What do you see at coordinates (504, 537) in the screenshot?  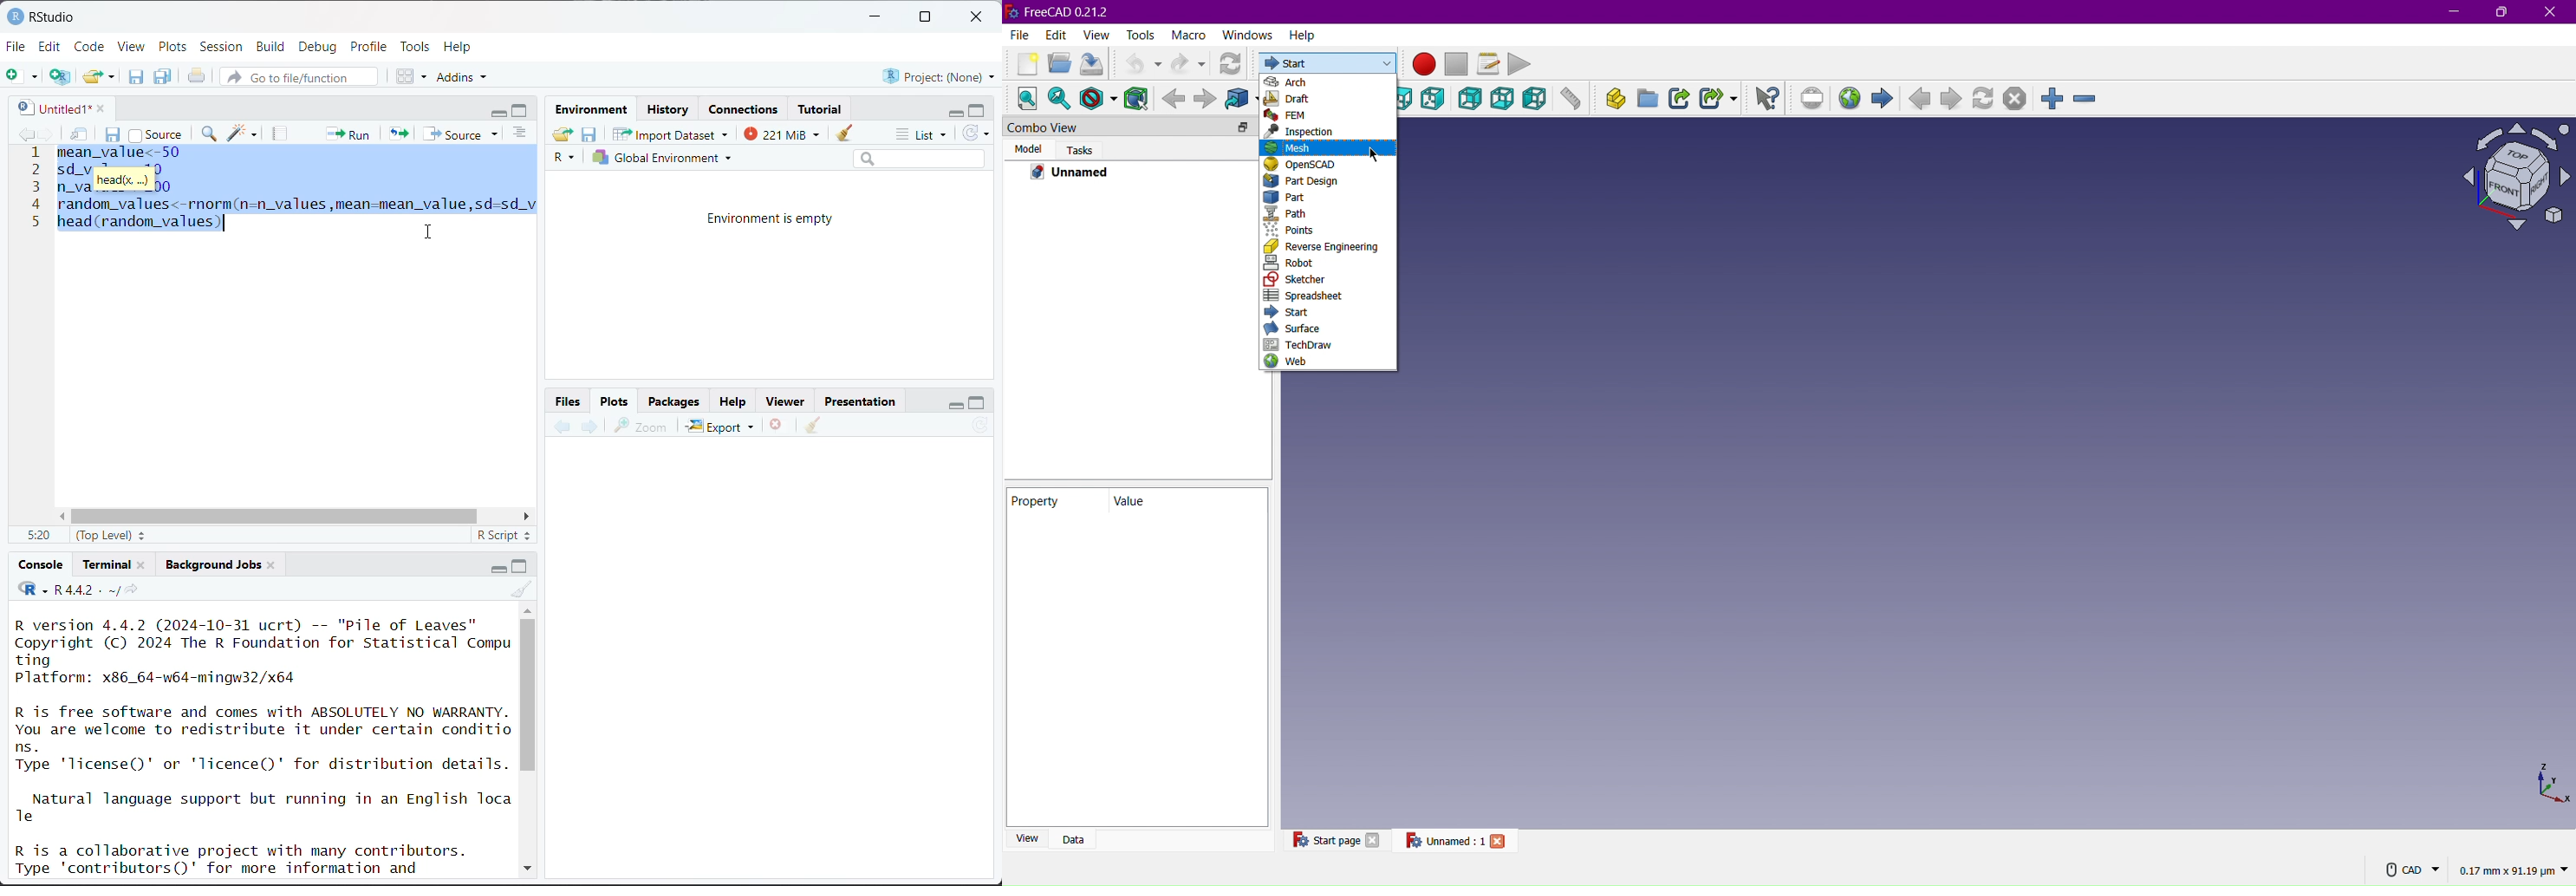 I see `R script` at bounding box center [504, 537].